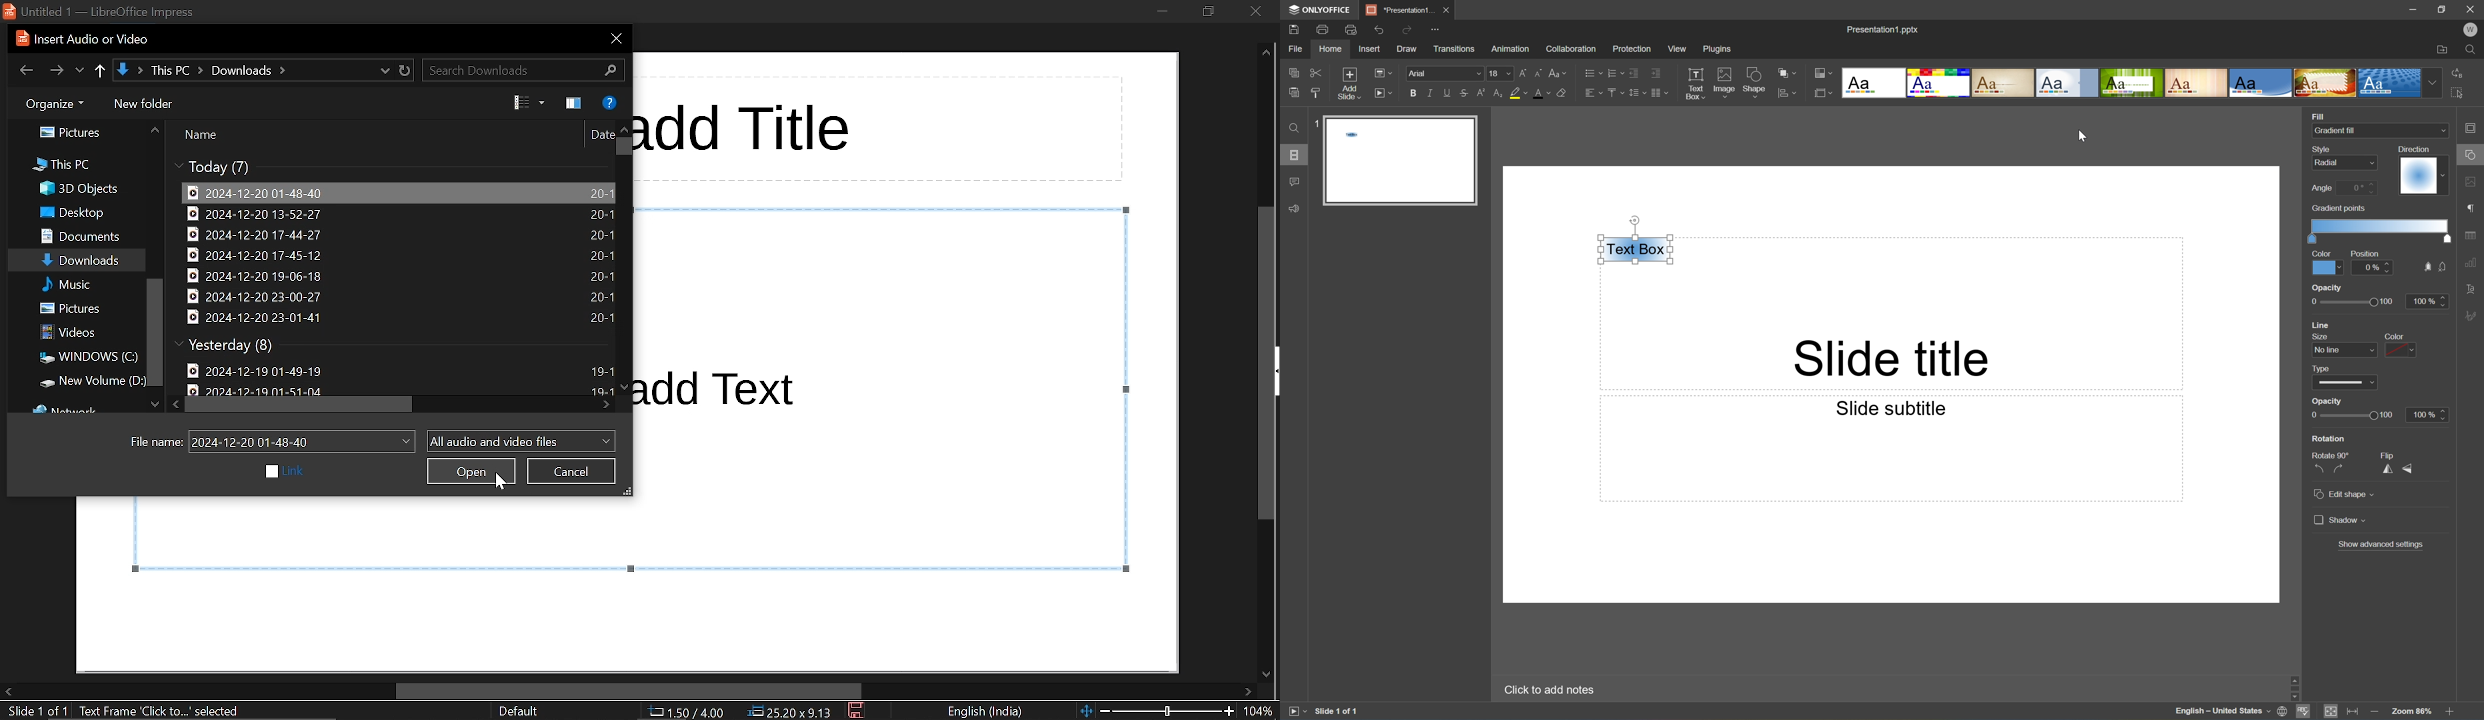 The height and width of the screenshot is (728, 2492). Describe the element at coordinates (399, 317) in the screenshot. I see `file titled "2024-12-20 23-01-41" ` at that location.